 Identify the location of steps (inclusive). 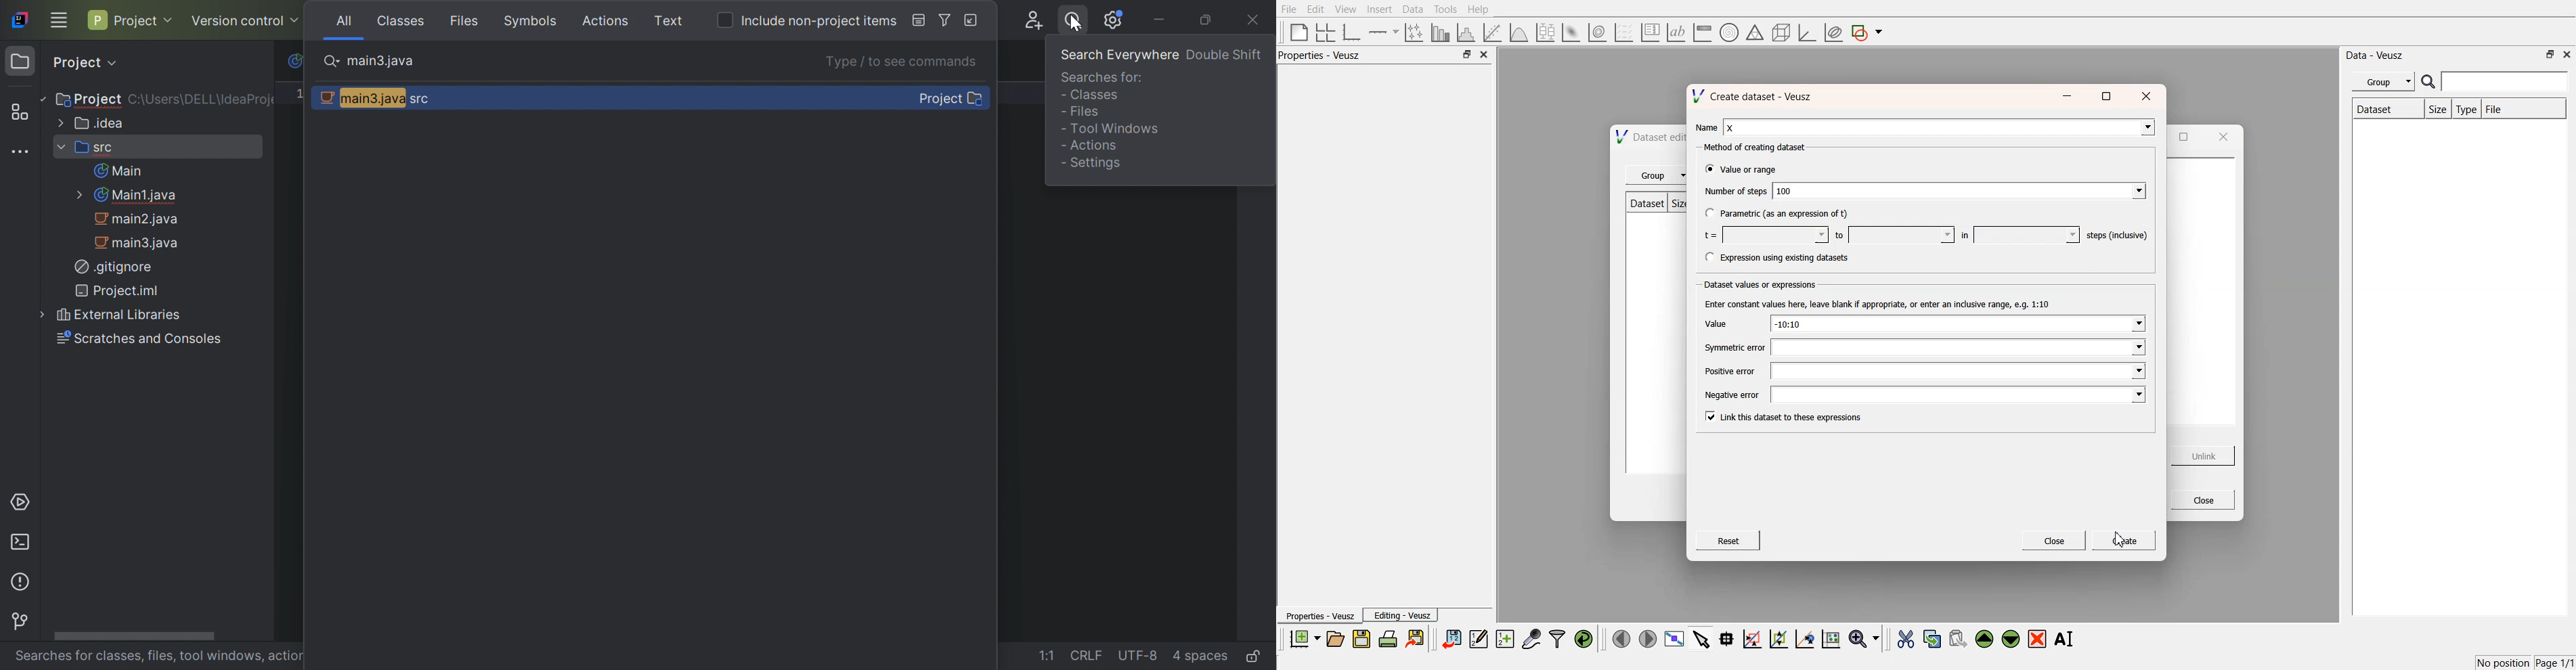
(2118, 235).